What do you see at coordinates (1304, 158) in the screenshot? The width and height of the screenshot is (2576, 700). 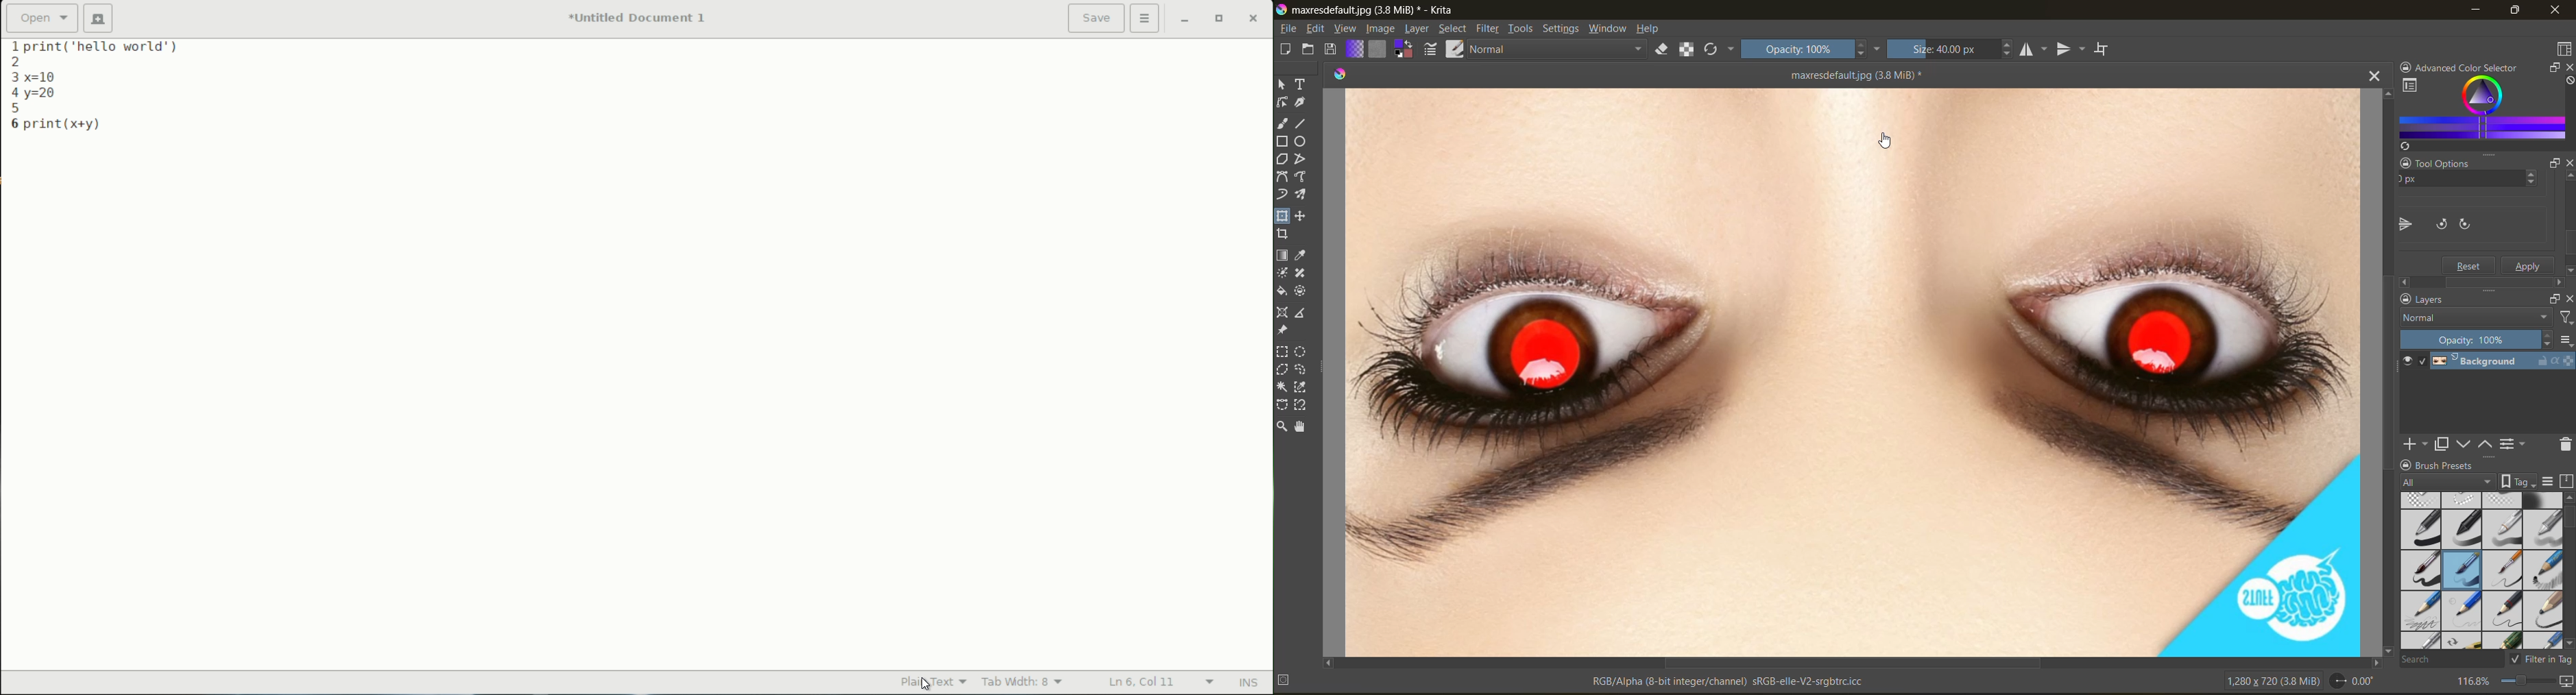 I see `tool` at bounding box center [1304, 158].